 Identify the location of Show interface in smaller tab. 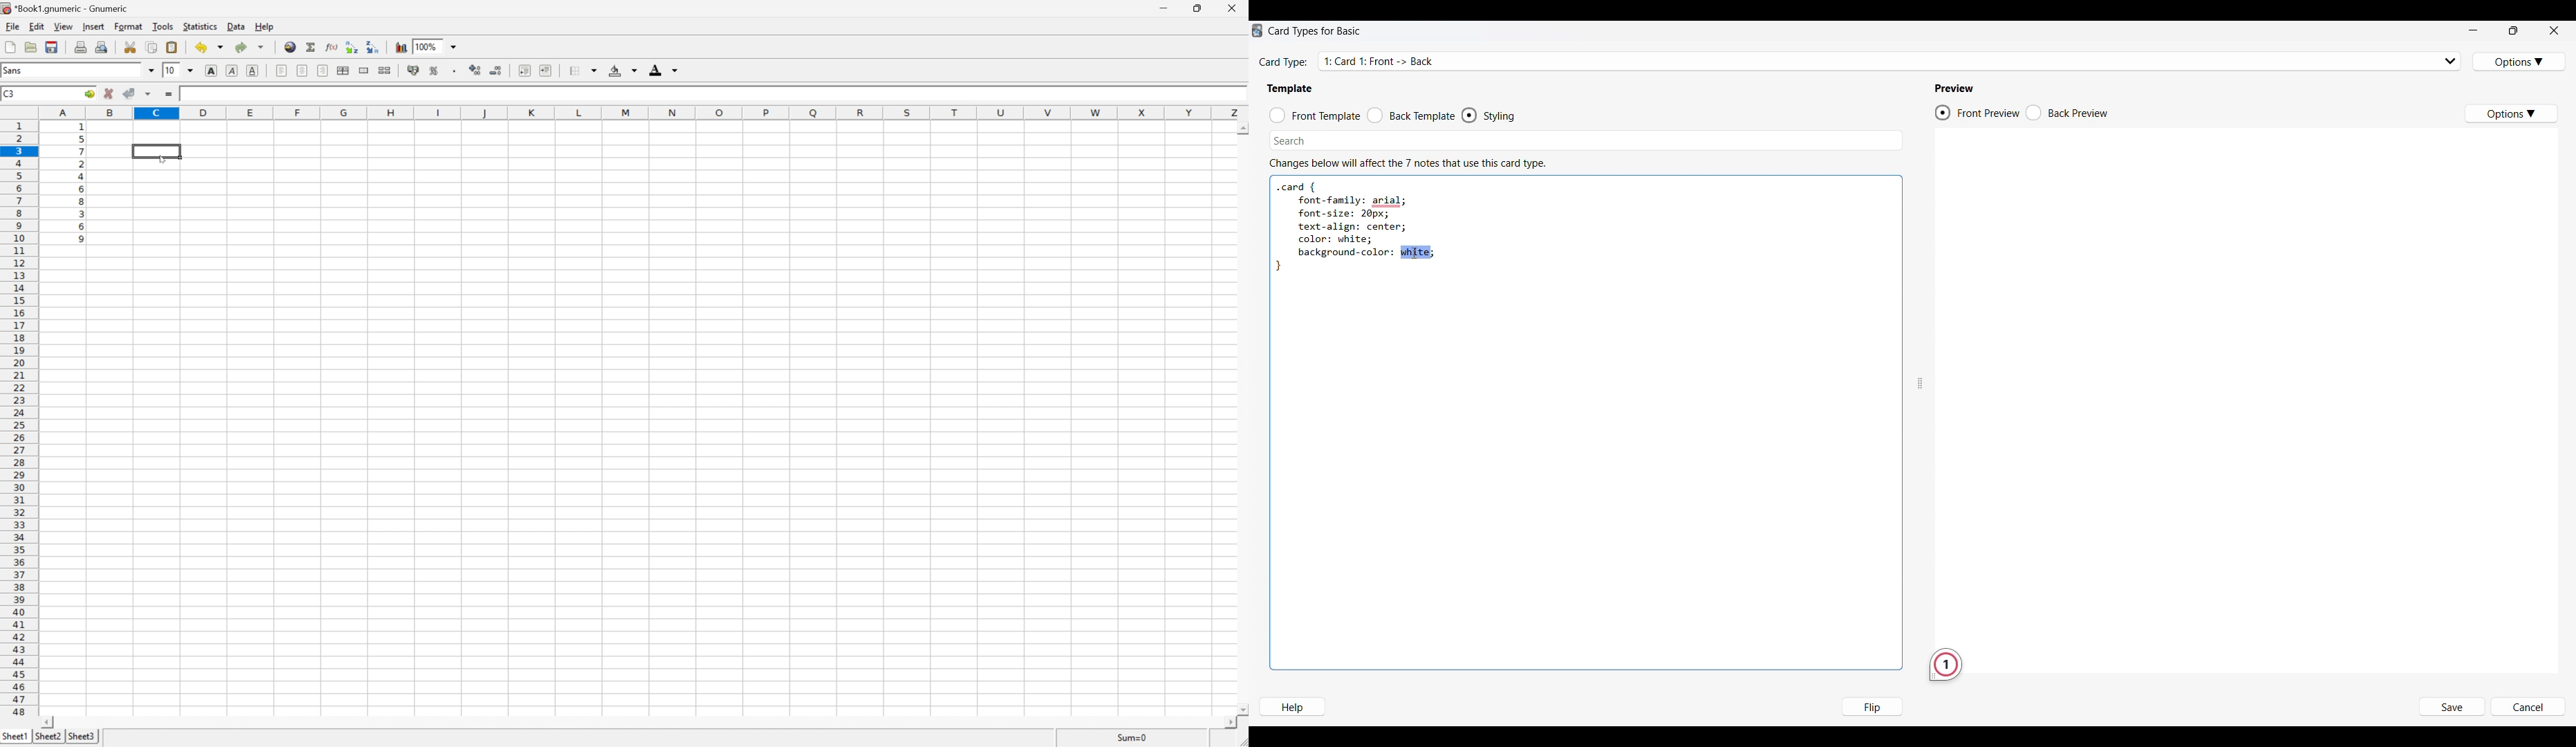
(2514, 30).